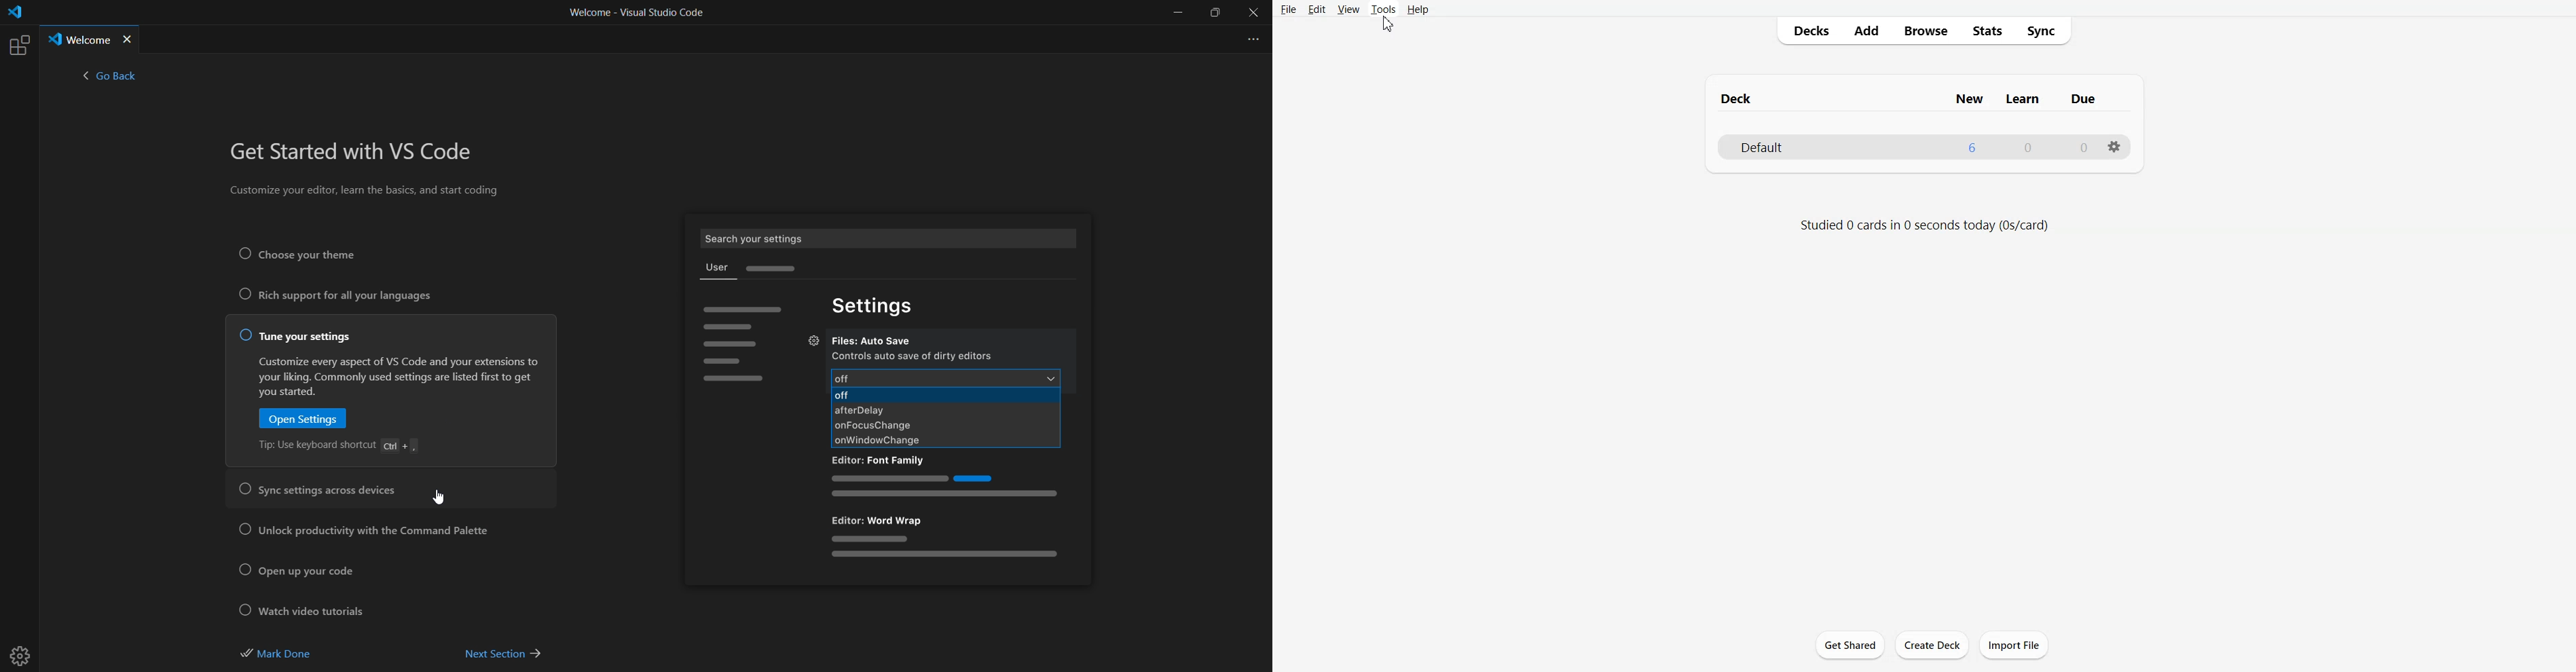 Image resolution: width=2576 pixels, height=672 pixels. I want to click on Tools, so click(1383, 9).